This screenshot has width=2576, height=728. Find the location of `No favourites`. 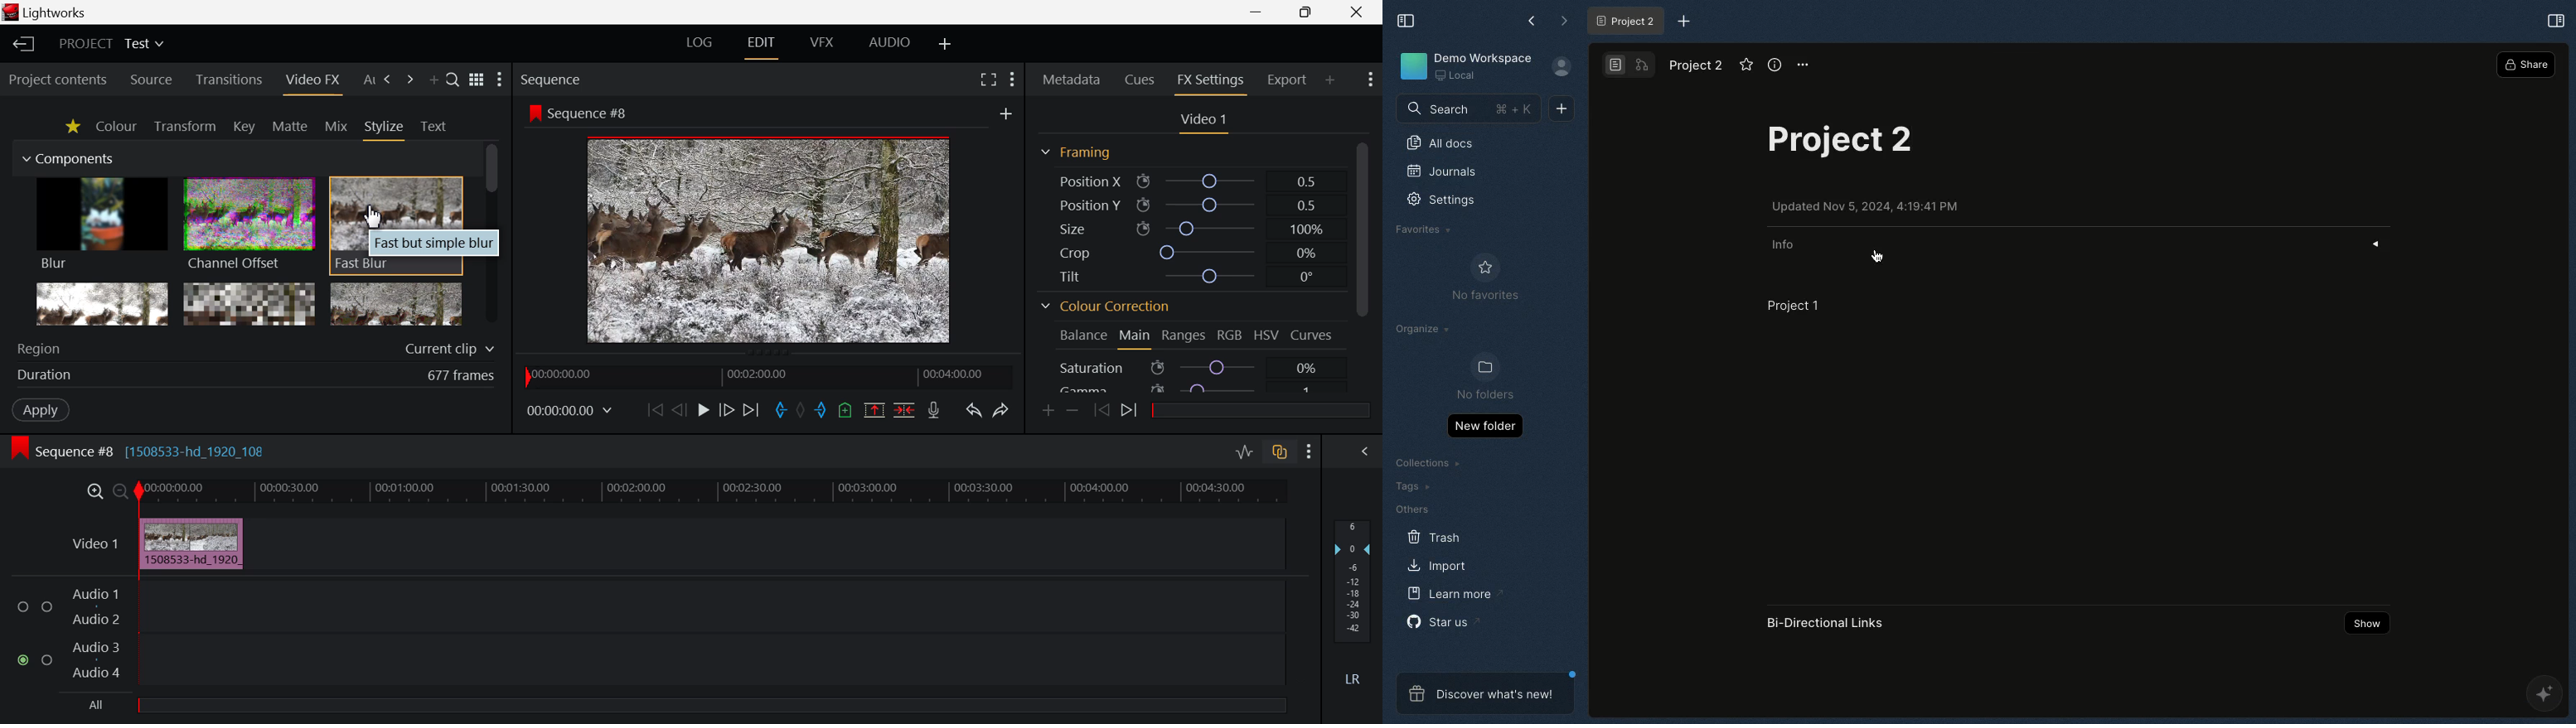

No favourites is located at coordinates (1485, 277).